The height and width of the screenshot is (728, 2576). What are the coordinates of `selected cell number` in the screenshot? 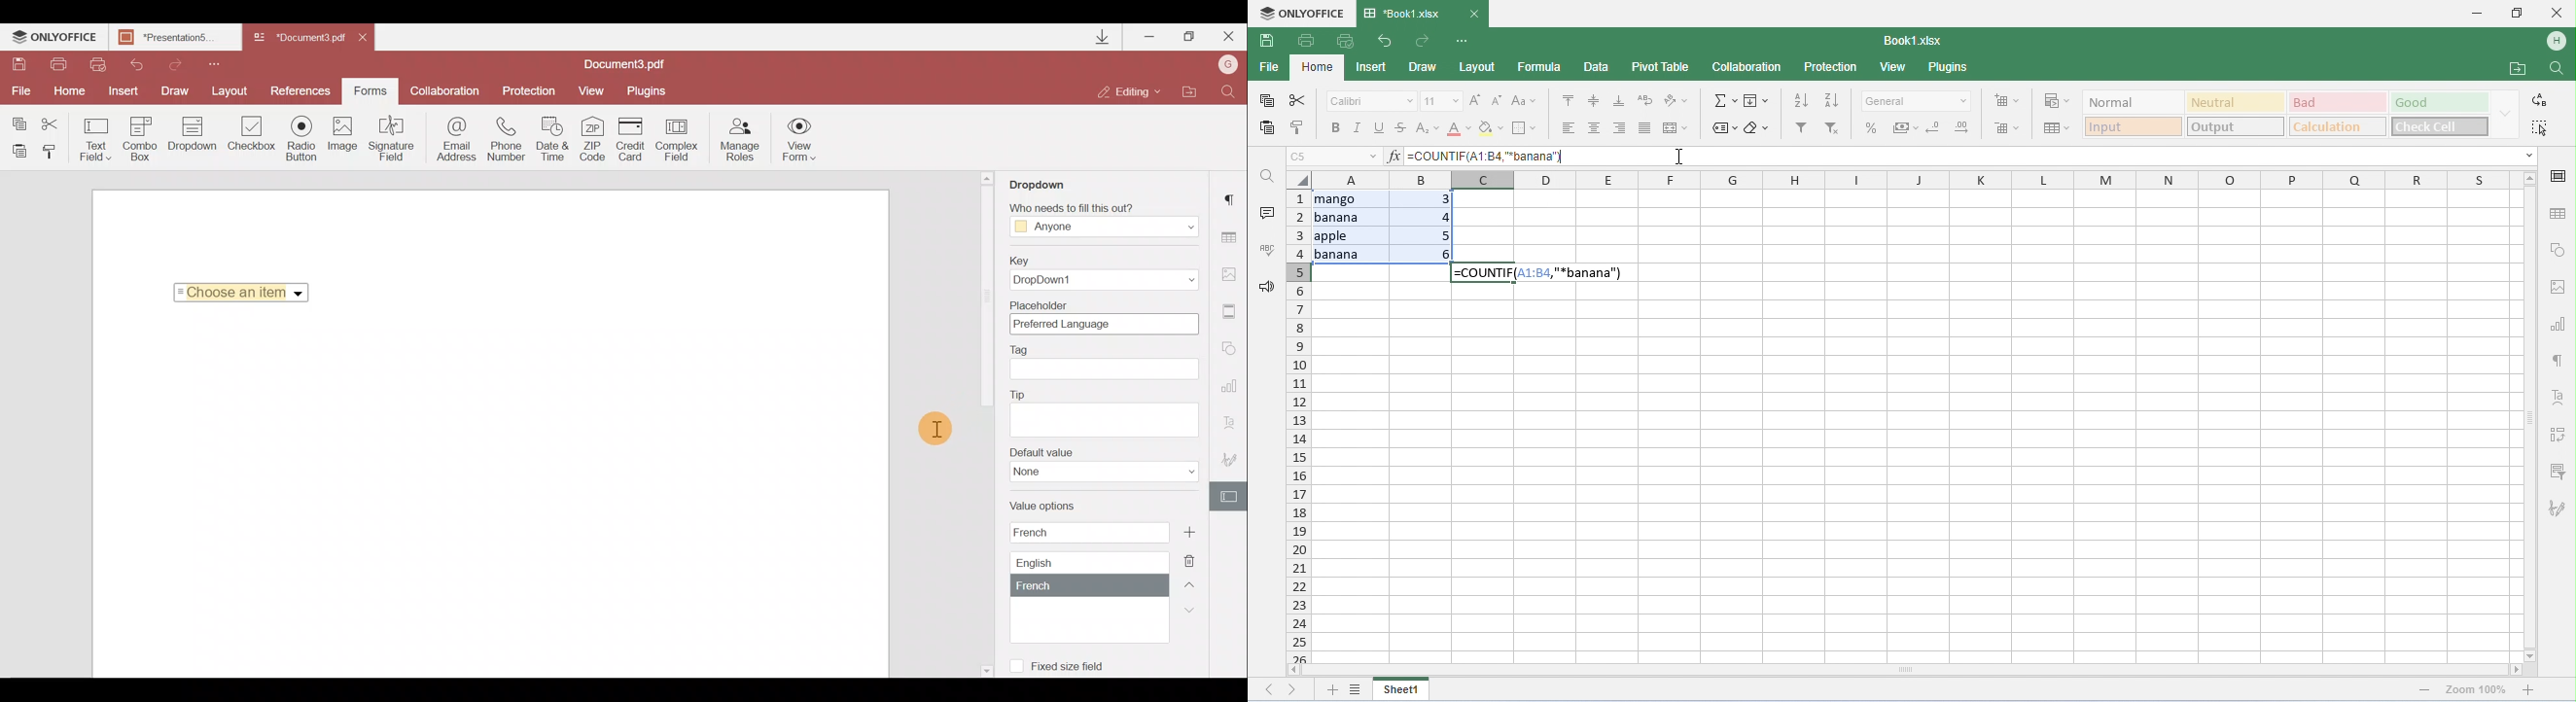 It's located at (1335, 156).